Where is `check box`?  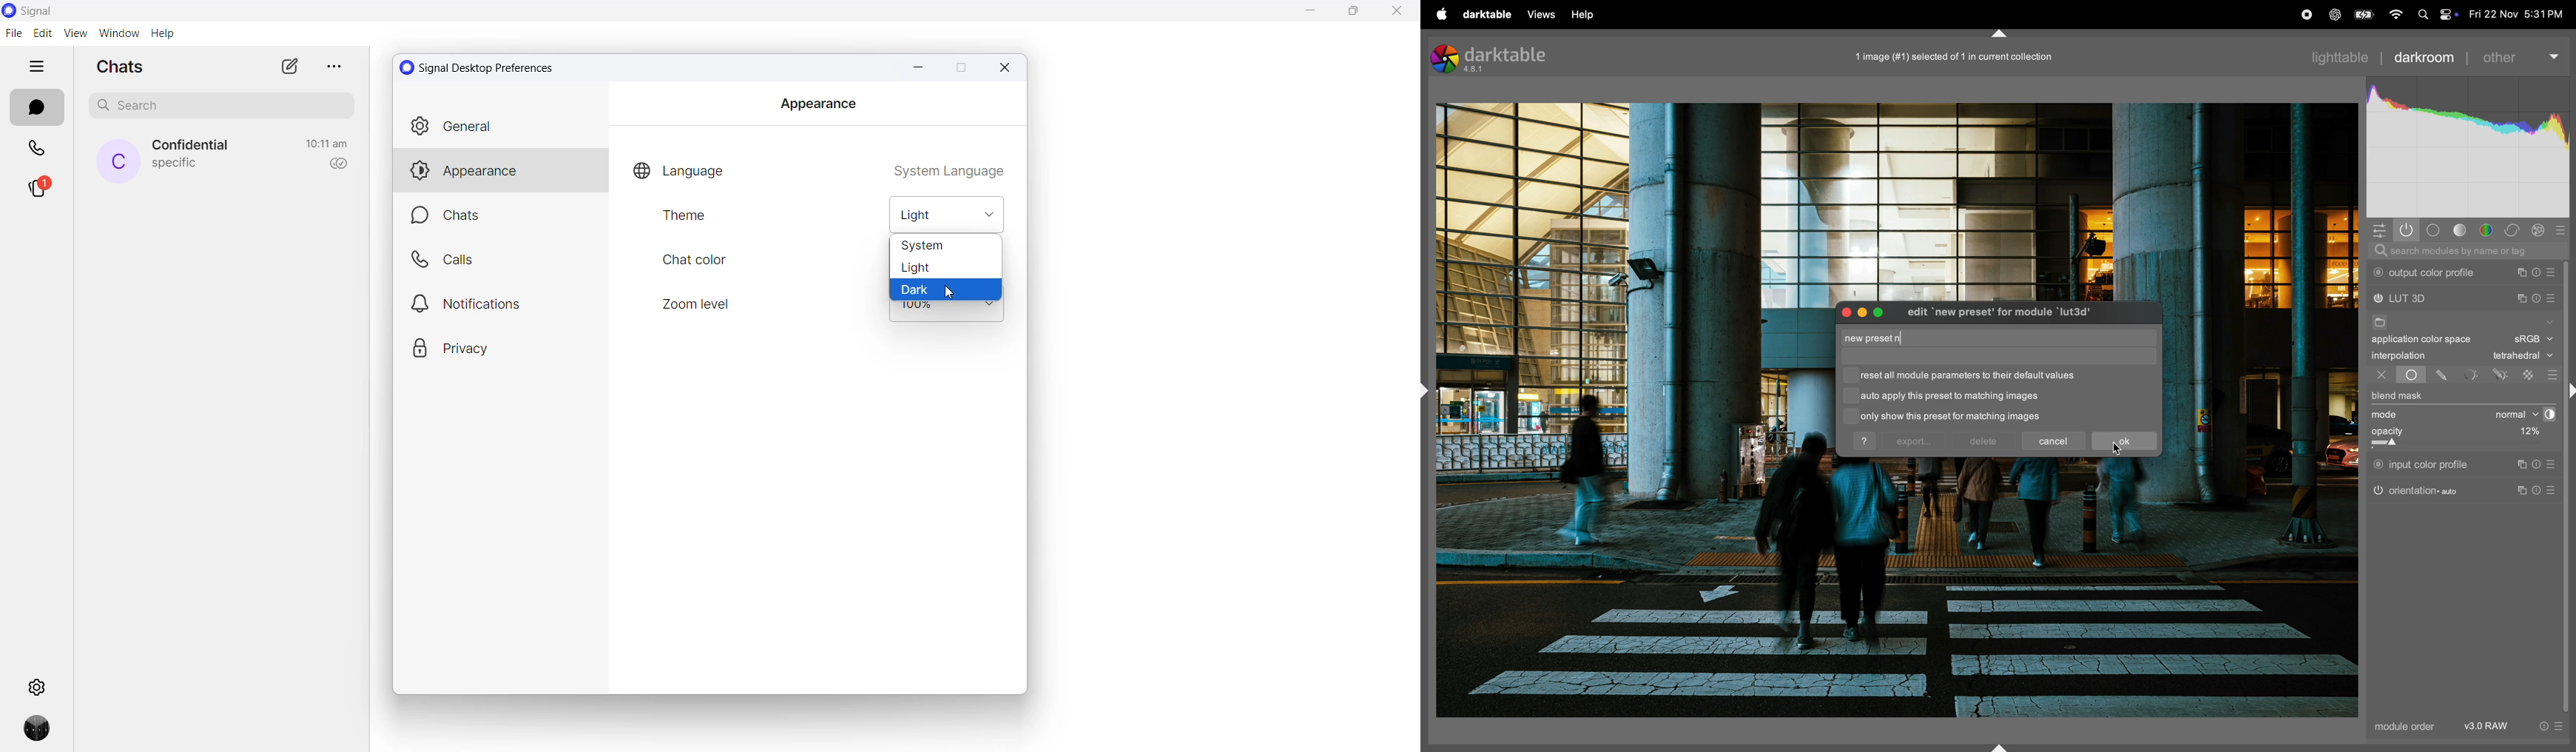
check box is located at coordinates (1851, 376).